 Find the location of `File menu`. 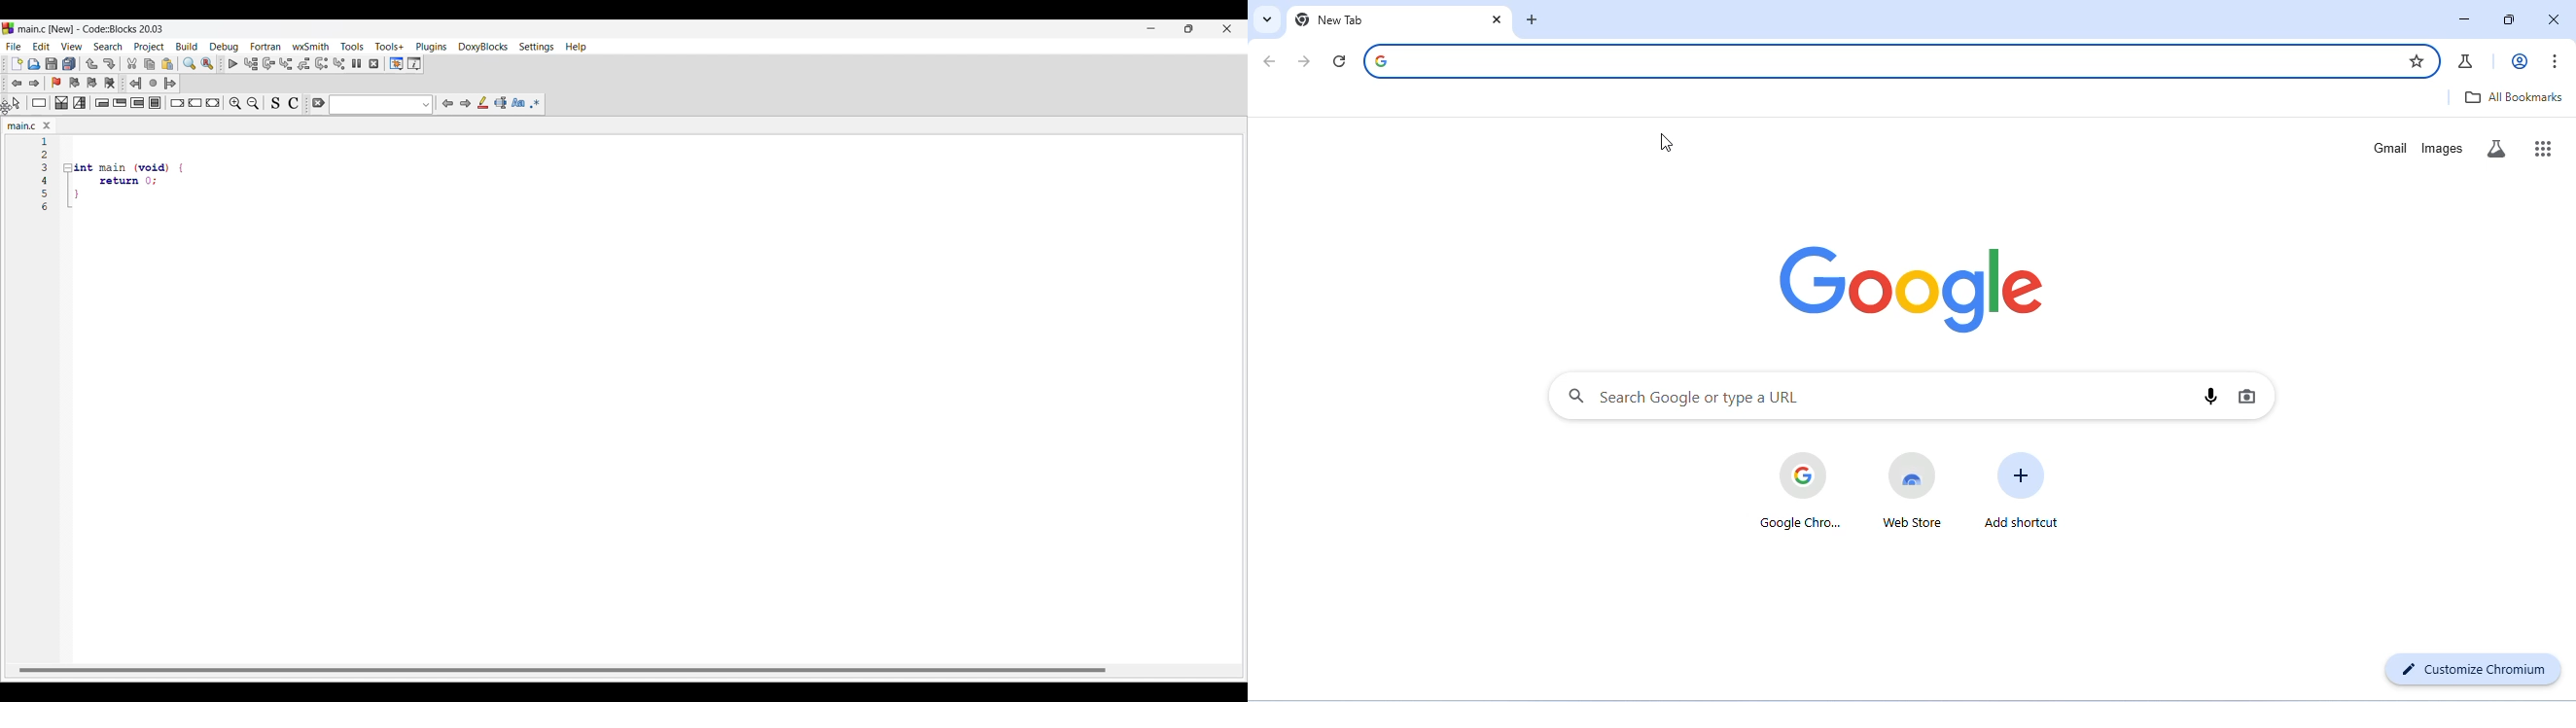

File menu is located at coordinates (14, 47).